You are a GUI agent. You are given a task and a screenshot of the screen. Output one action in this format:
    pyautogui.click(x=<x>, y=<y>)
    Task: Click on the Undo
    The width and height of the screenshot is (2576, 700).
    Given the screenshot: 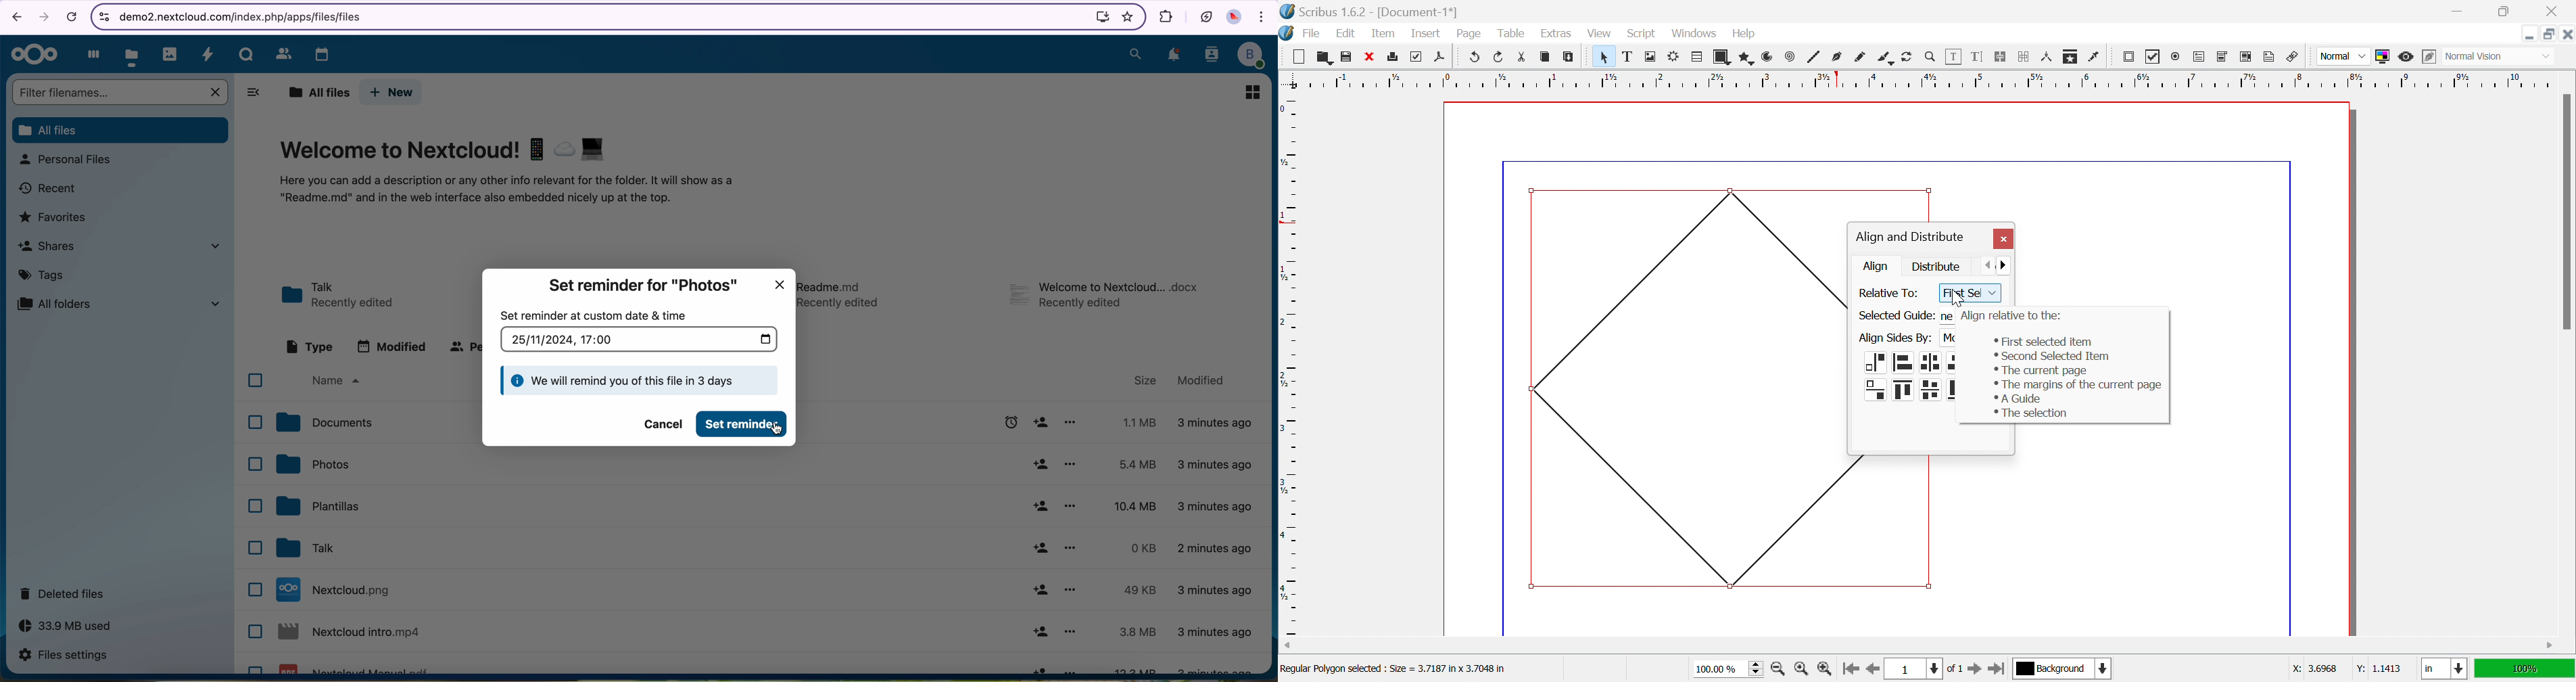 What is the action you would take?
    pyautogui.click(x=1475, y=57)
    